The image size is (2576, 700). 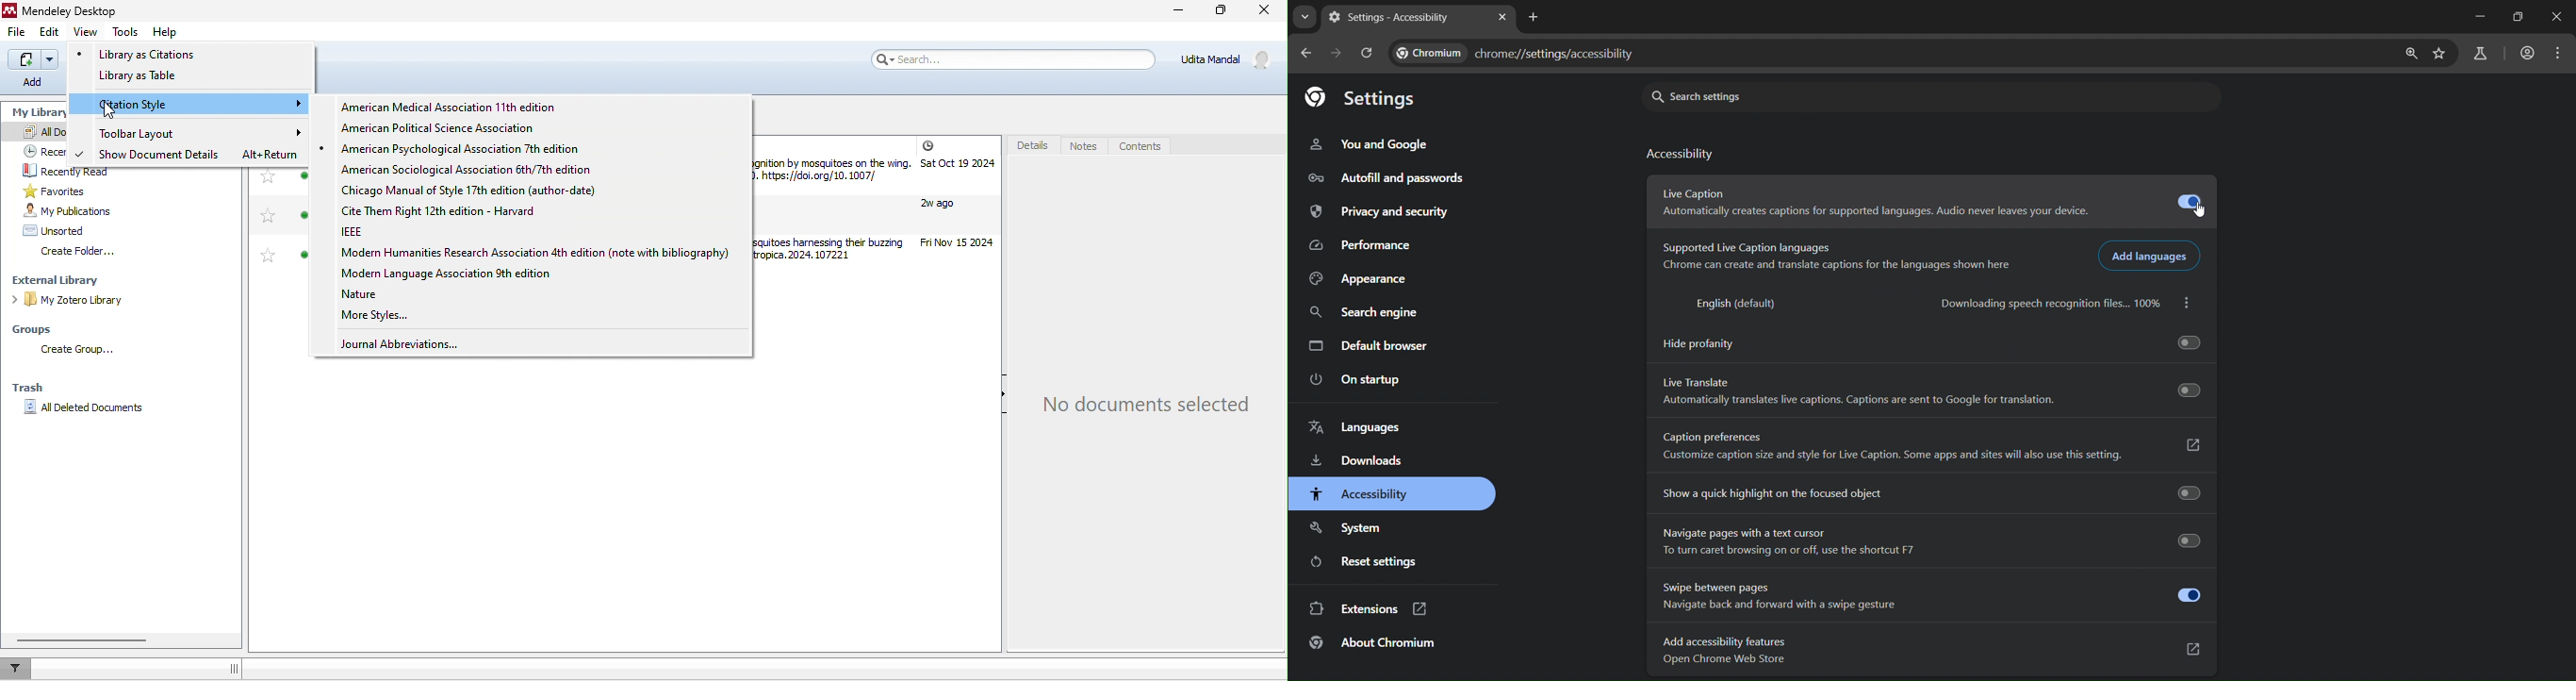 I want to click on performance, so click(x=1359, y=243).